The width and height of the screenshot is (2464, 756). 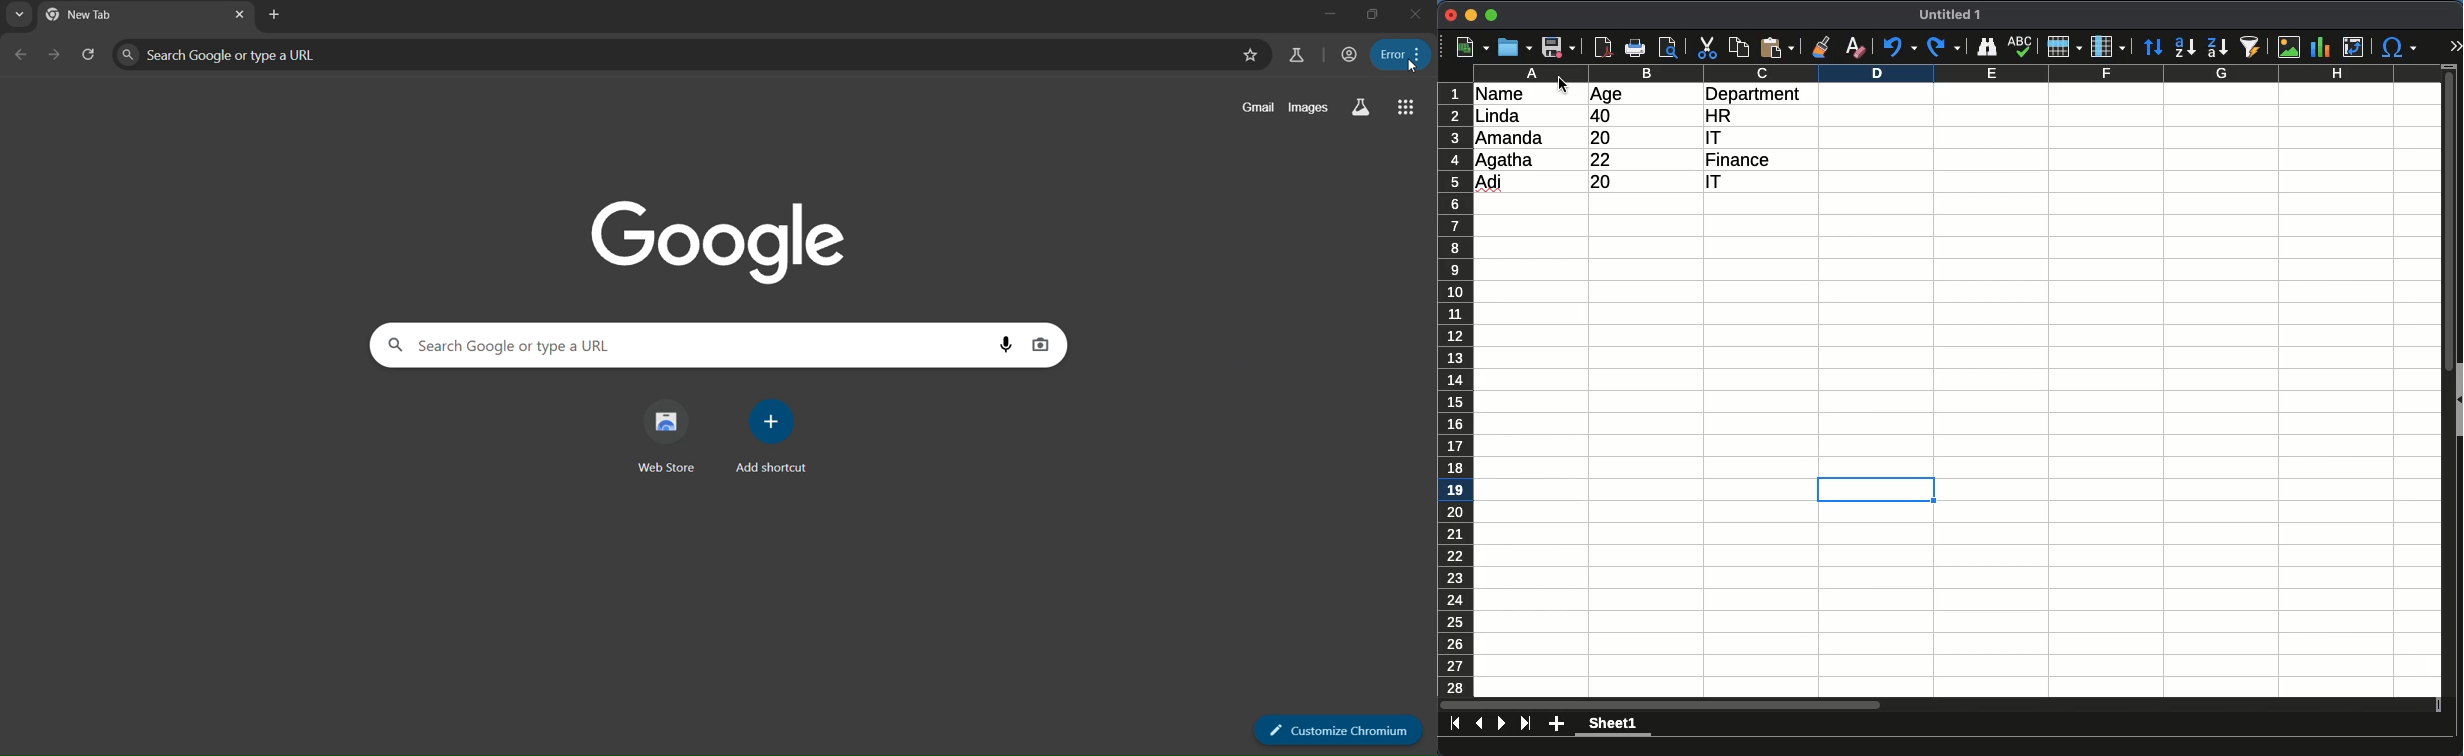 I want to click on untitled 1, so click(x=1951, y=15).